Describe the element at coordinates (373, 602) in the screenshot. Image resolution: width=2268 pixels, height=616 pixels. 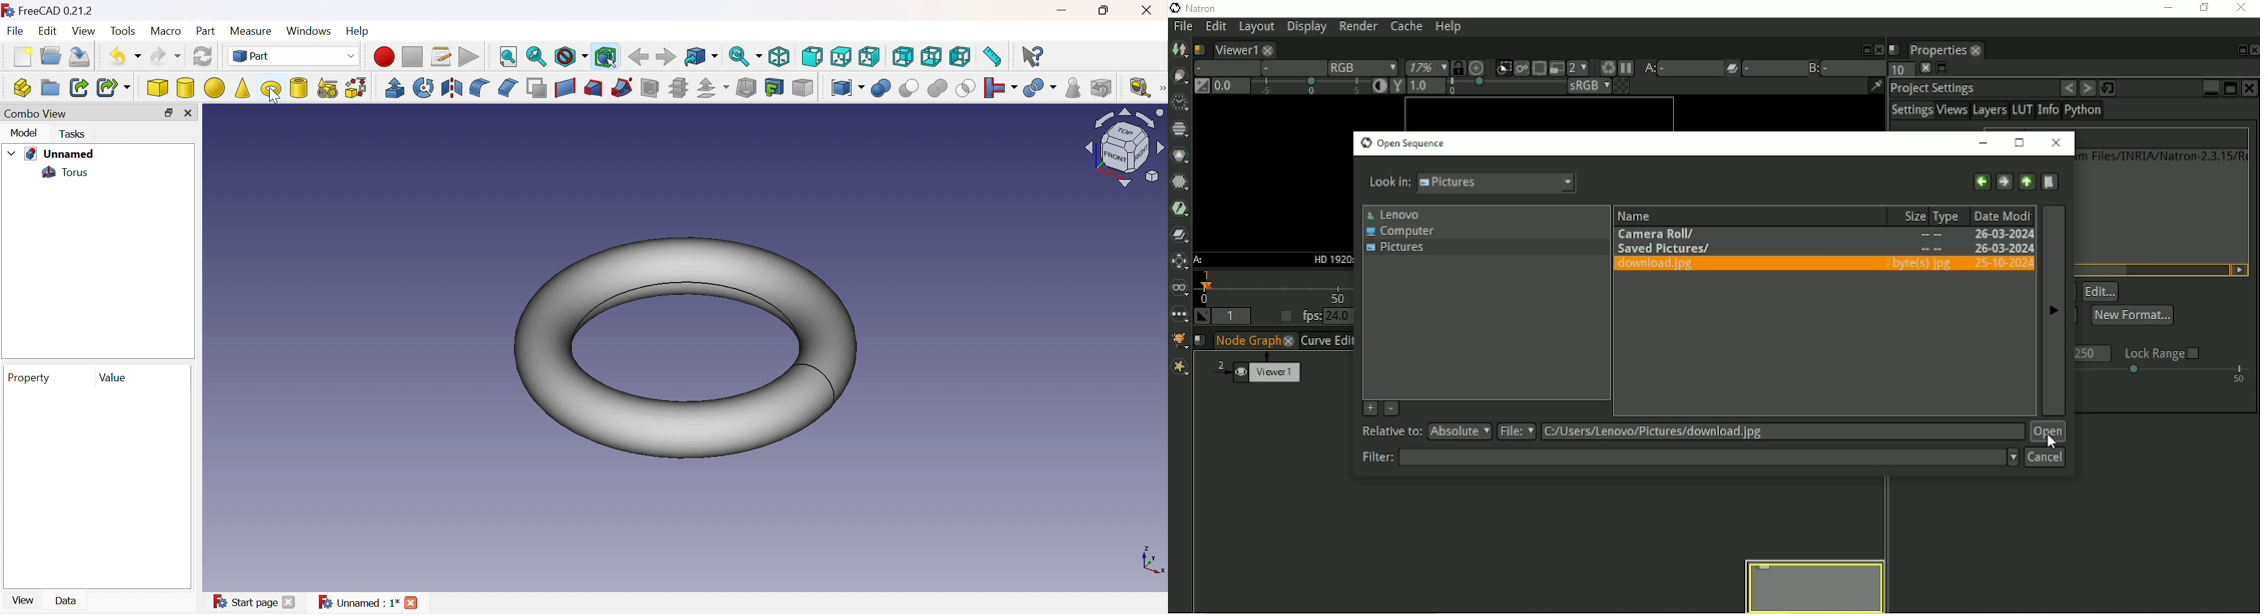
I see `Unnamed : 1*` at that location.